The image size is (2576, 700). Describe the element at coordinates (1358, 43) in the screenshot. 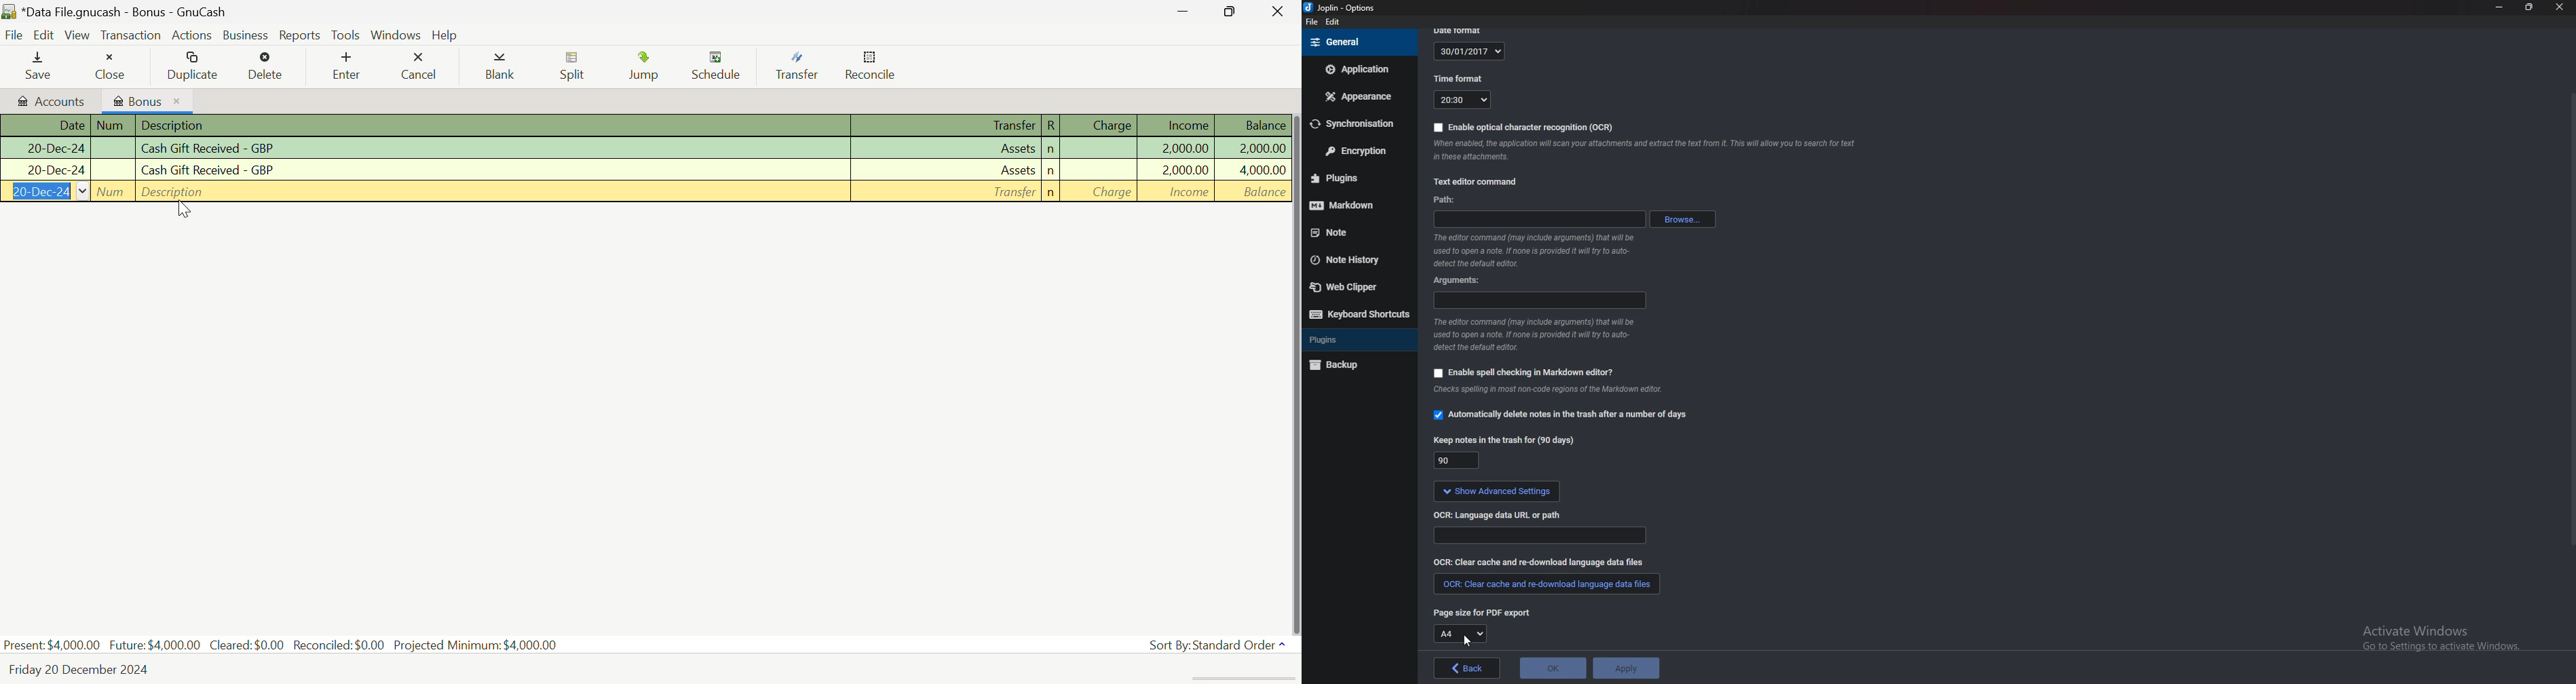

I see `General` at that location.